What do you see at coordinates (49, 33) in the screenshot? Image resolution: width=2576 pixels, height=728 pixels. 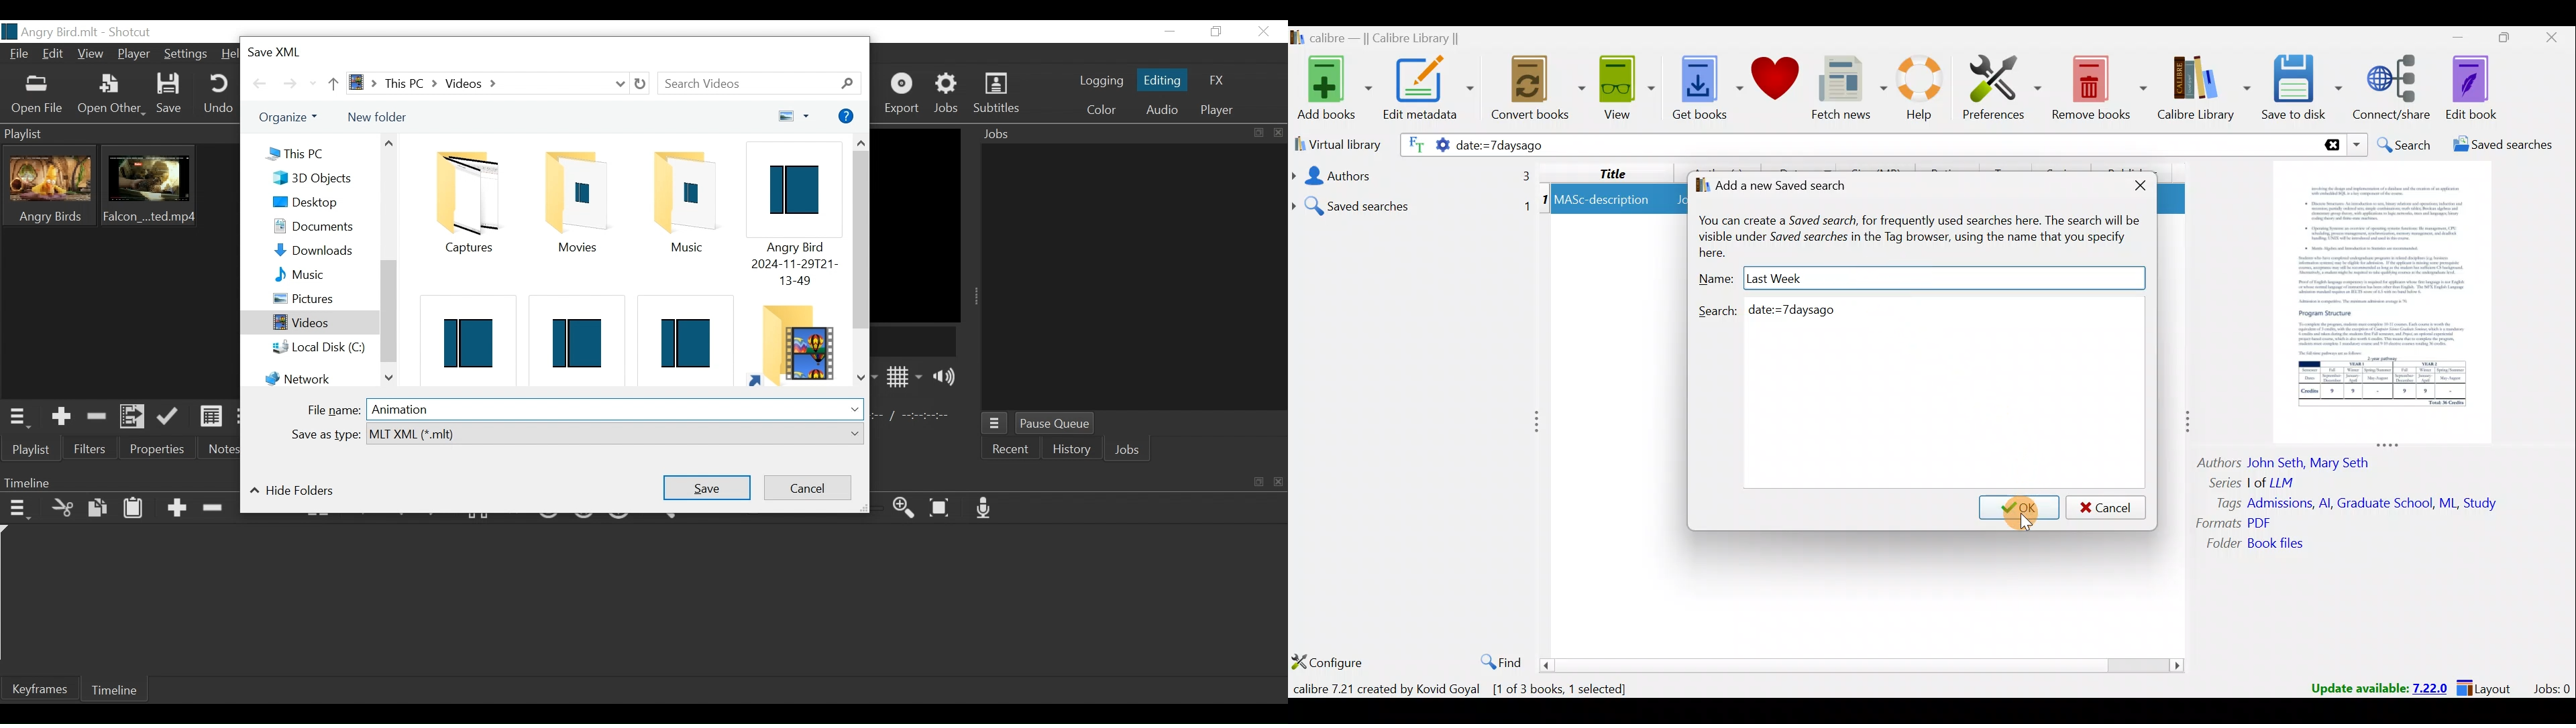 I see `File name` at bounding box center [49, 33].